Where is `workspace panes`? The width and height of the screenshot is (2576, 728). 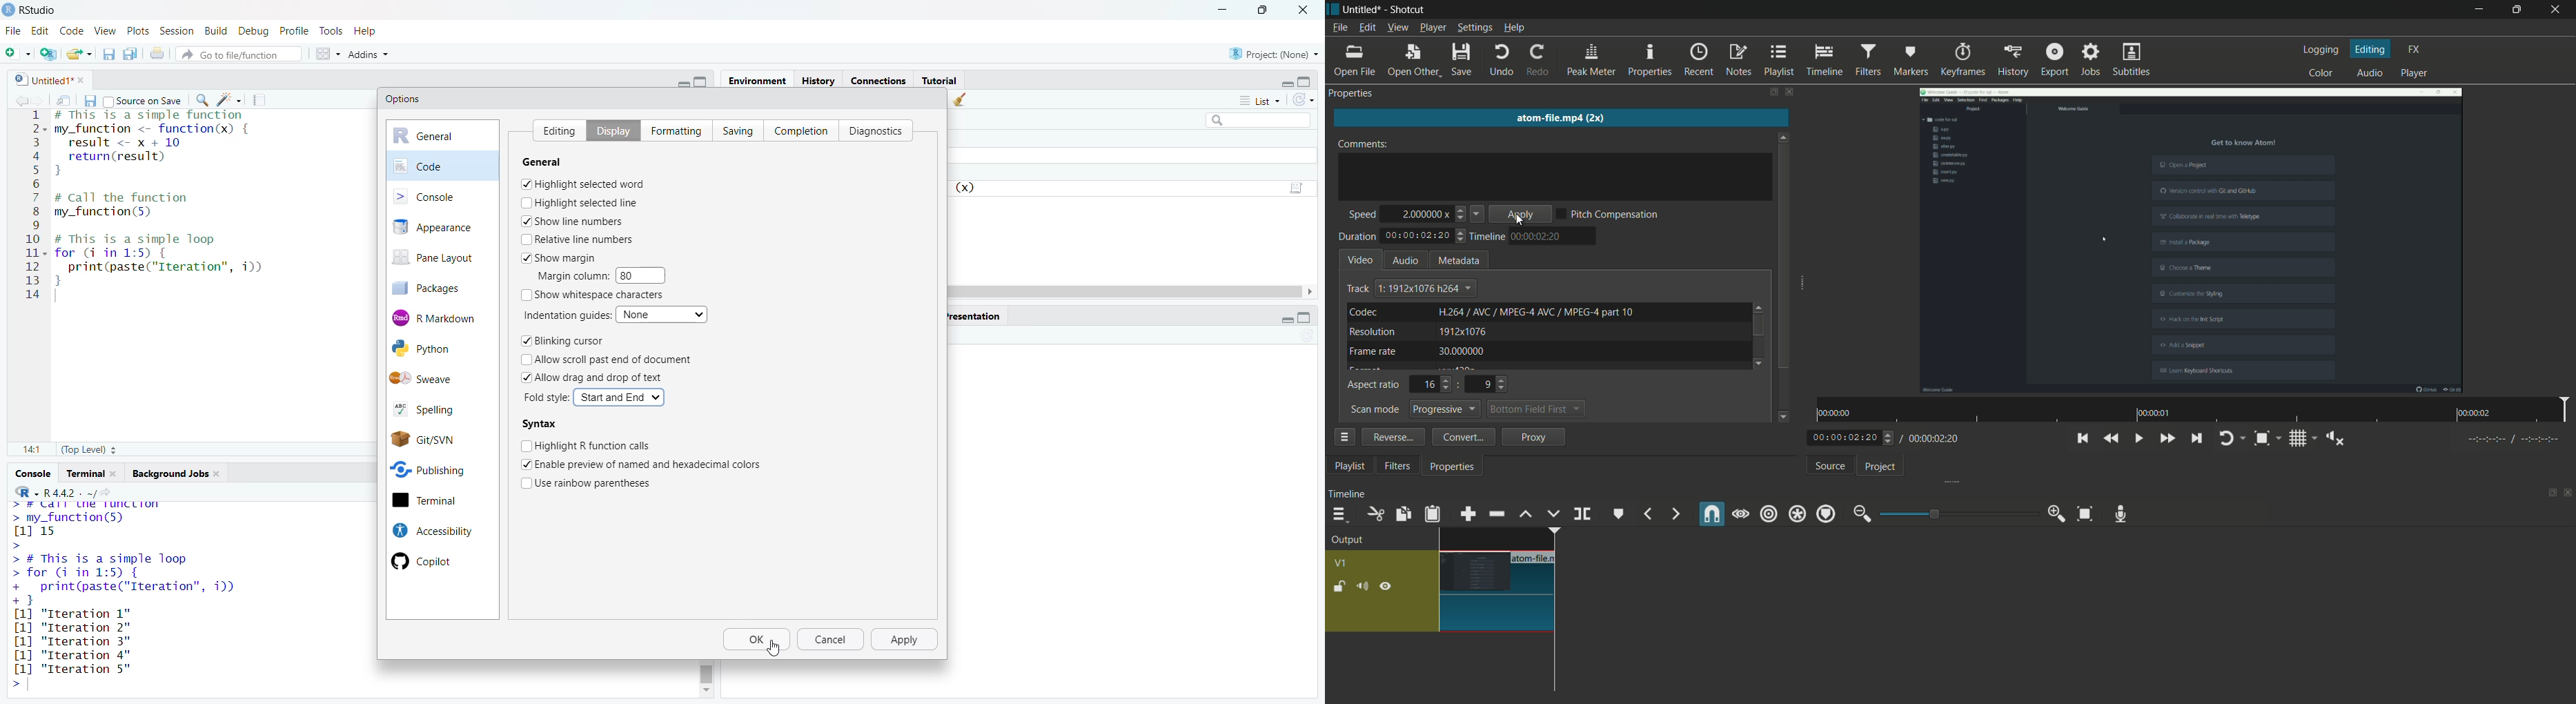 workspace panes is located at coordinates (326, 52).